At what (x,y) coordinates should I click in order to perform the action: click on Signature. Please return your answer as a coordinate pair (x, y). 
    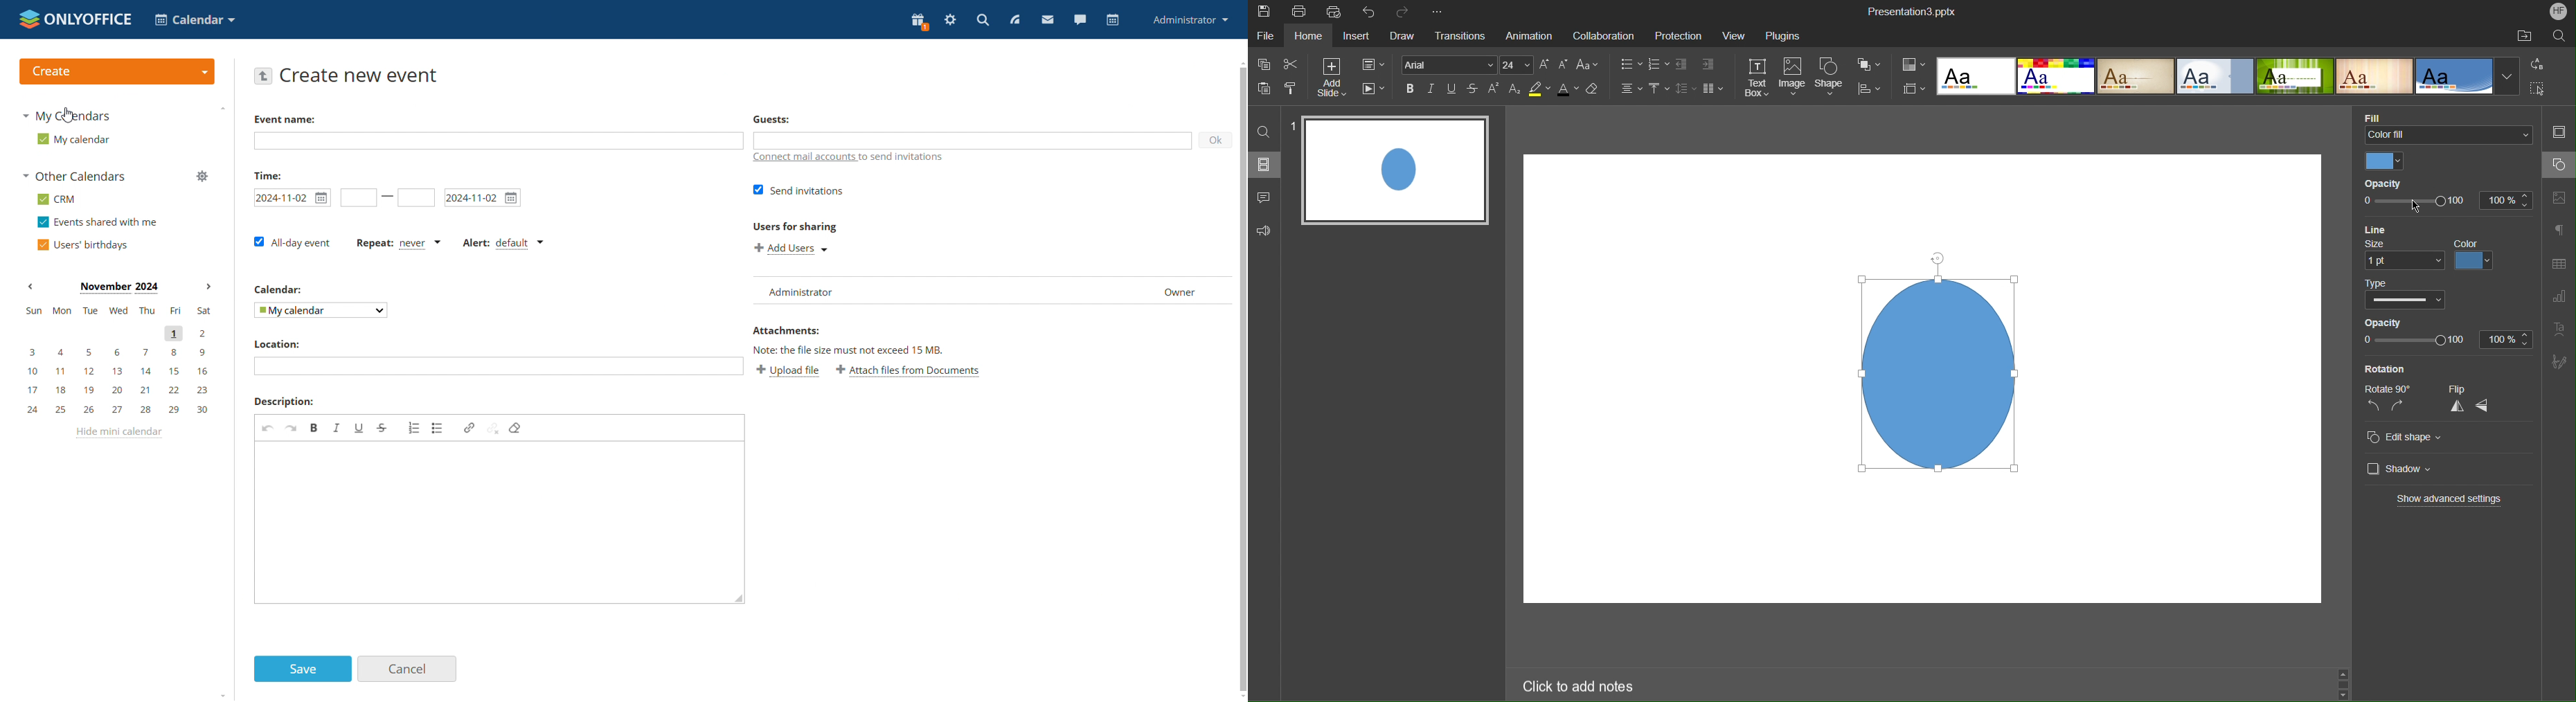
    Looking at the image, I should click on (2560, 361).